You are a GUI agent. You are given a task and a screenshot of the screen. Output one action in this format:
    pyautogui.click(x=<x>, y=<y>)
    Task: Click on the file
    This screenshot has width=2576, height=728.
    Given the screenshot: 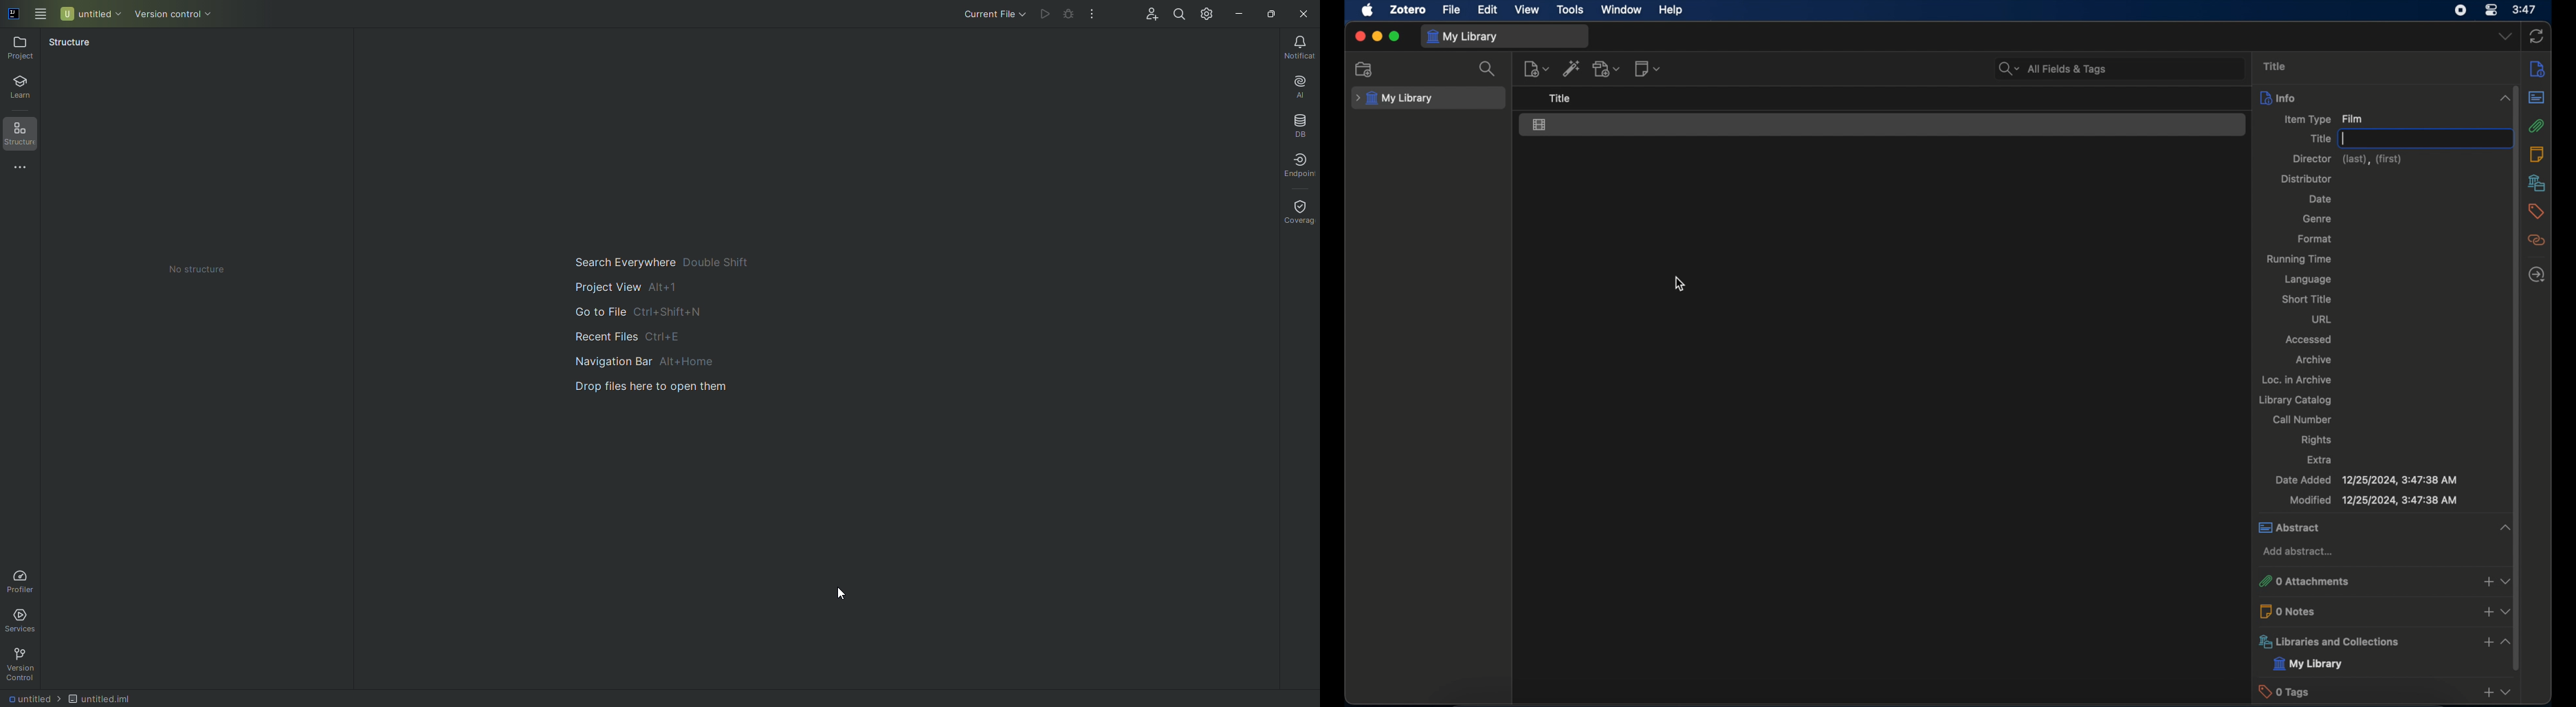 What is the action you would take?
    pyautogui.click(x=1451, y=10)
    